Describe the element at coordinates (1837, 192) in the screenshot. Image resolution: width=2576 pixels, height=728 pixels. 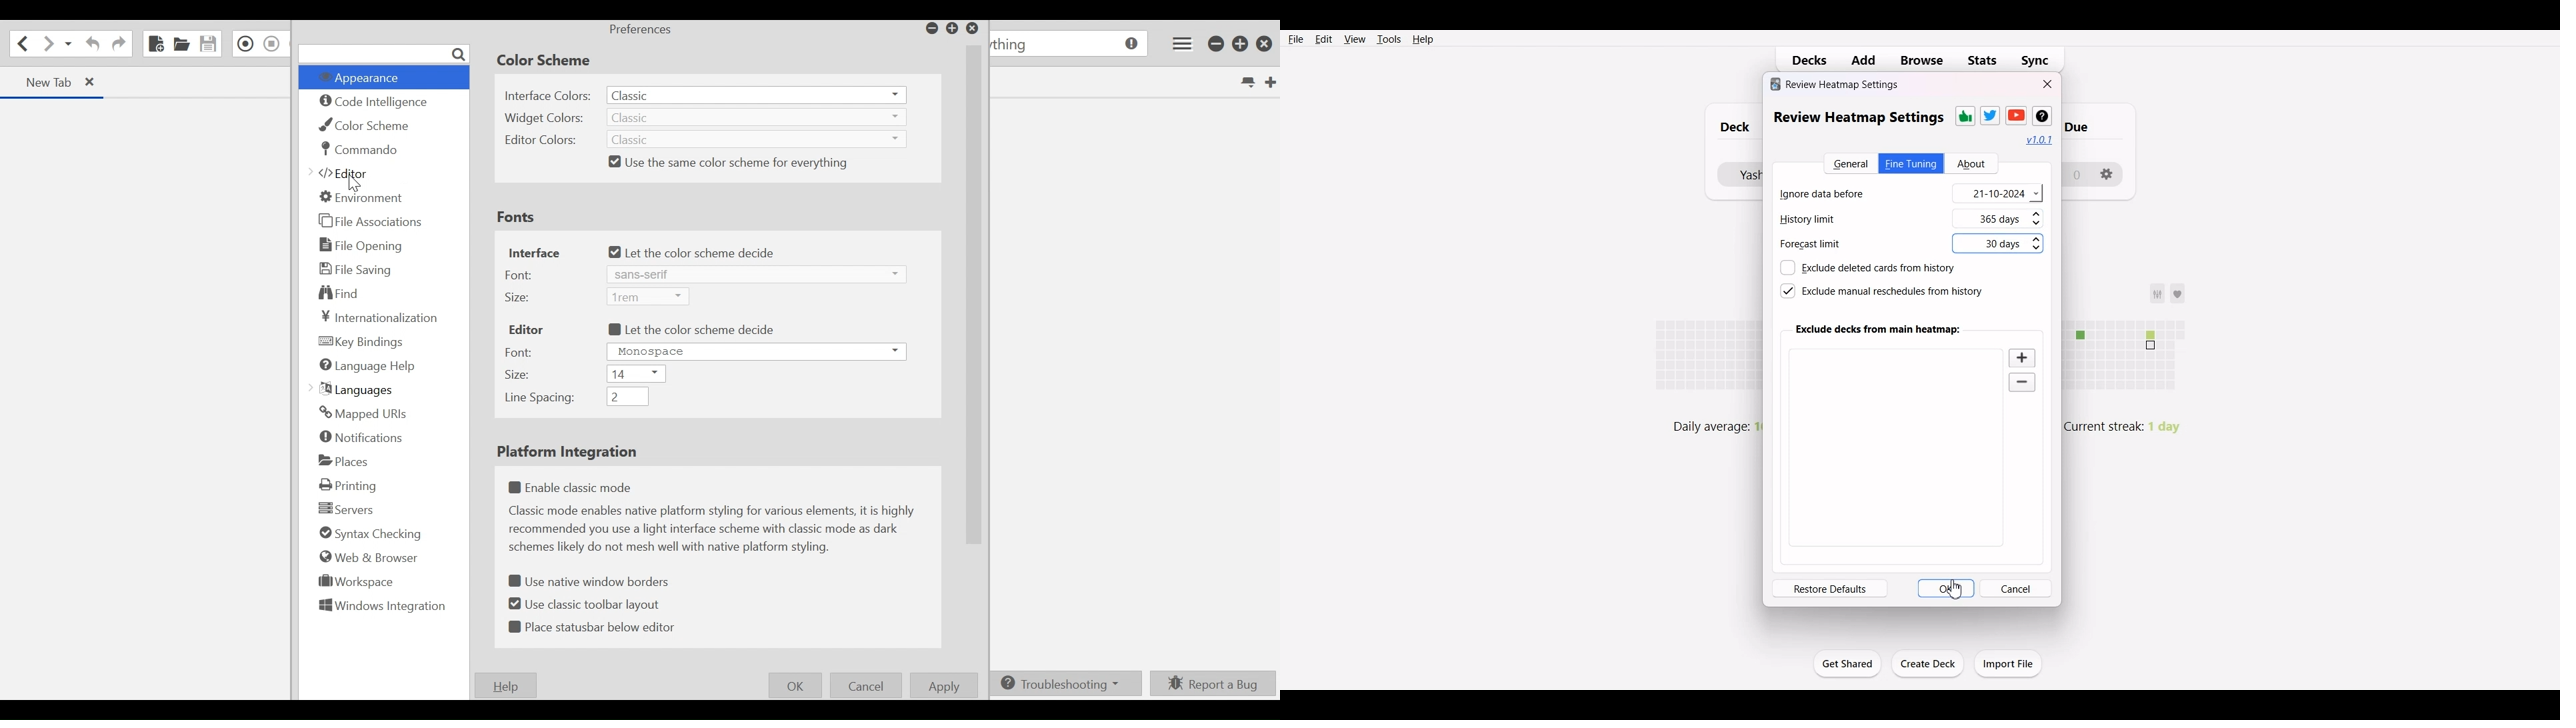
I see `Ignore data before` at that location.